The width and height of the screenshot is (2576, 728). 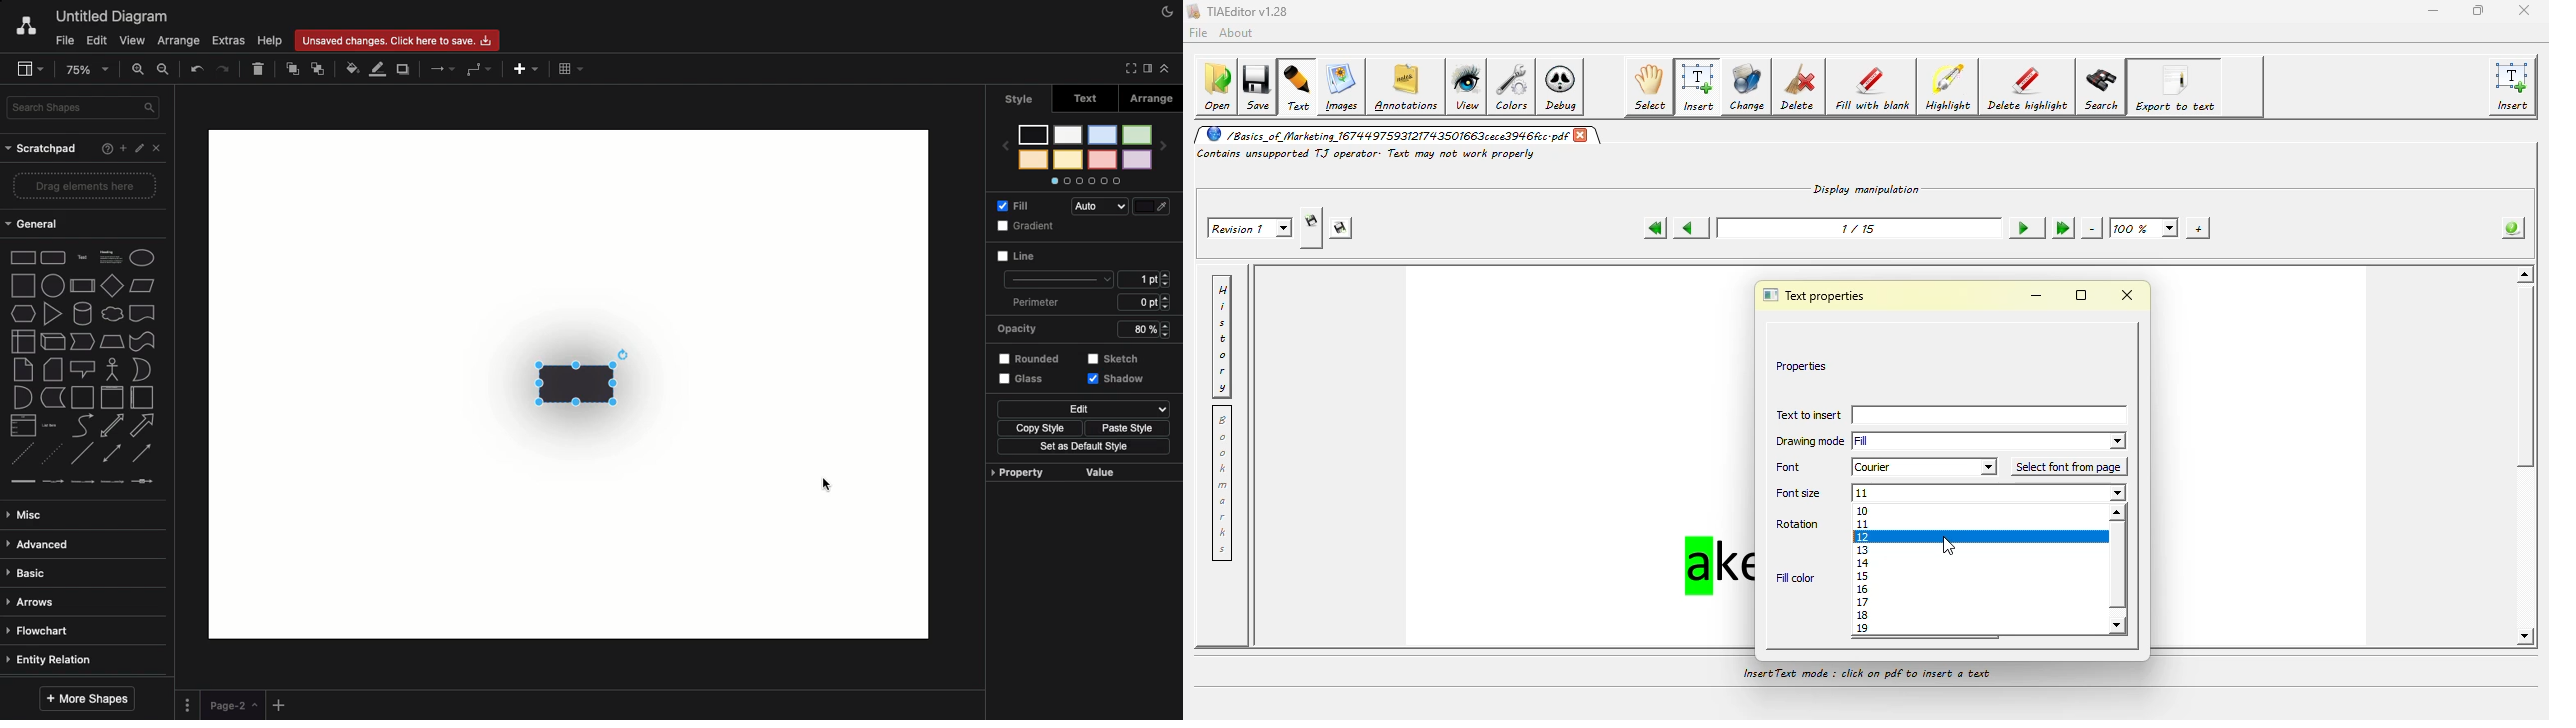 What do you see at coordinates (825, 487) in the screenshot?
I see `cursor` at bounding box center [825, 487].